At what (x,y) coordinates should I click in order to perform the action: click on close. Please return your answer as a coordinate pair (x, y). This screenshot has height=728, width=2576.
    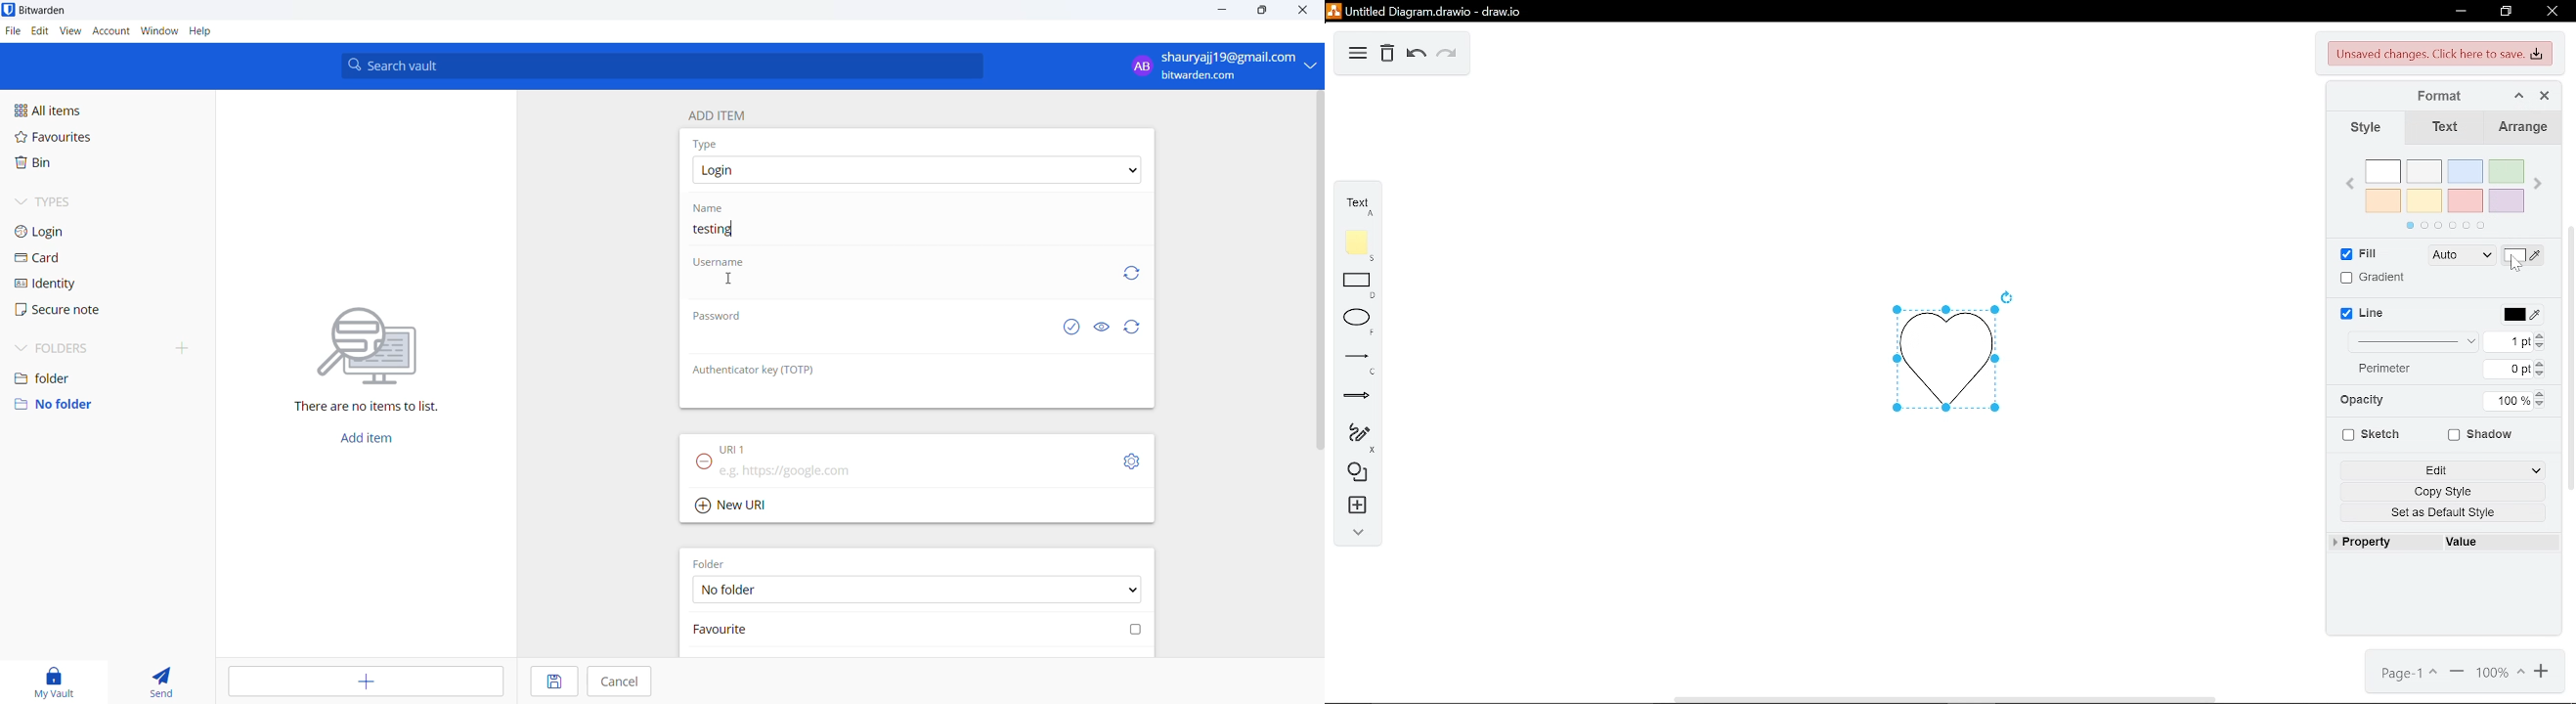
    Looking at the image, I should click on (1300, 10).